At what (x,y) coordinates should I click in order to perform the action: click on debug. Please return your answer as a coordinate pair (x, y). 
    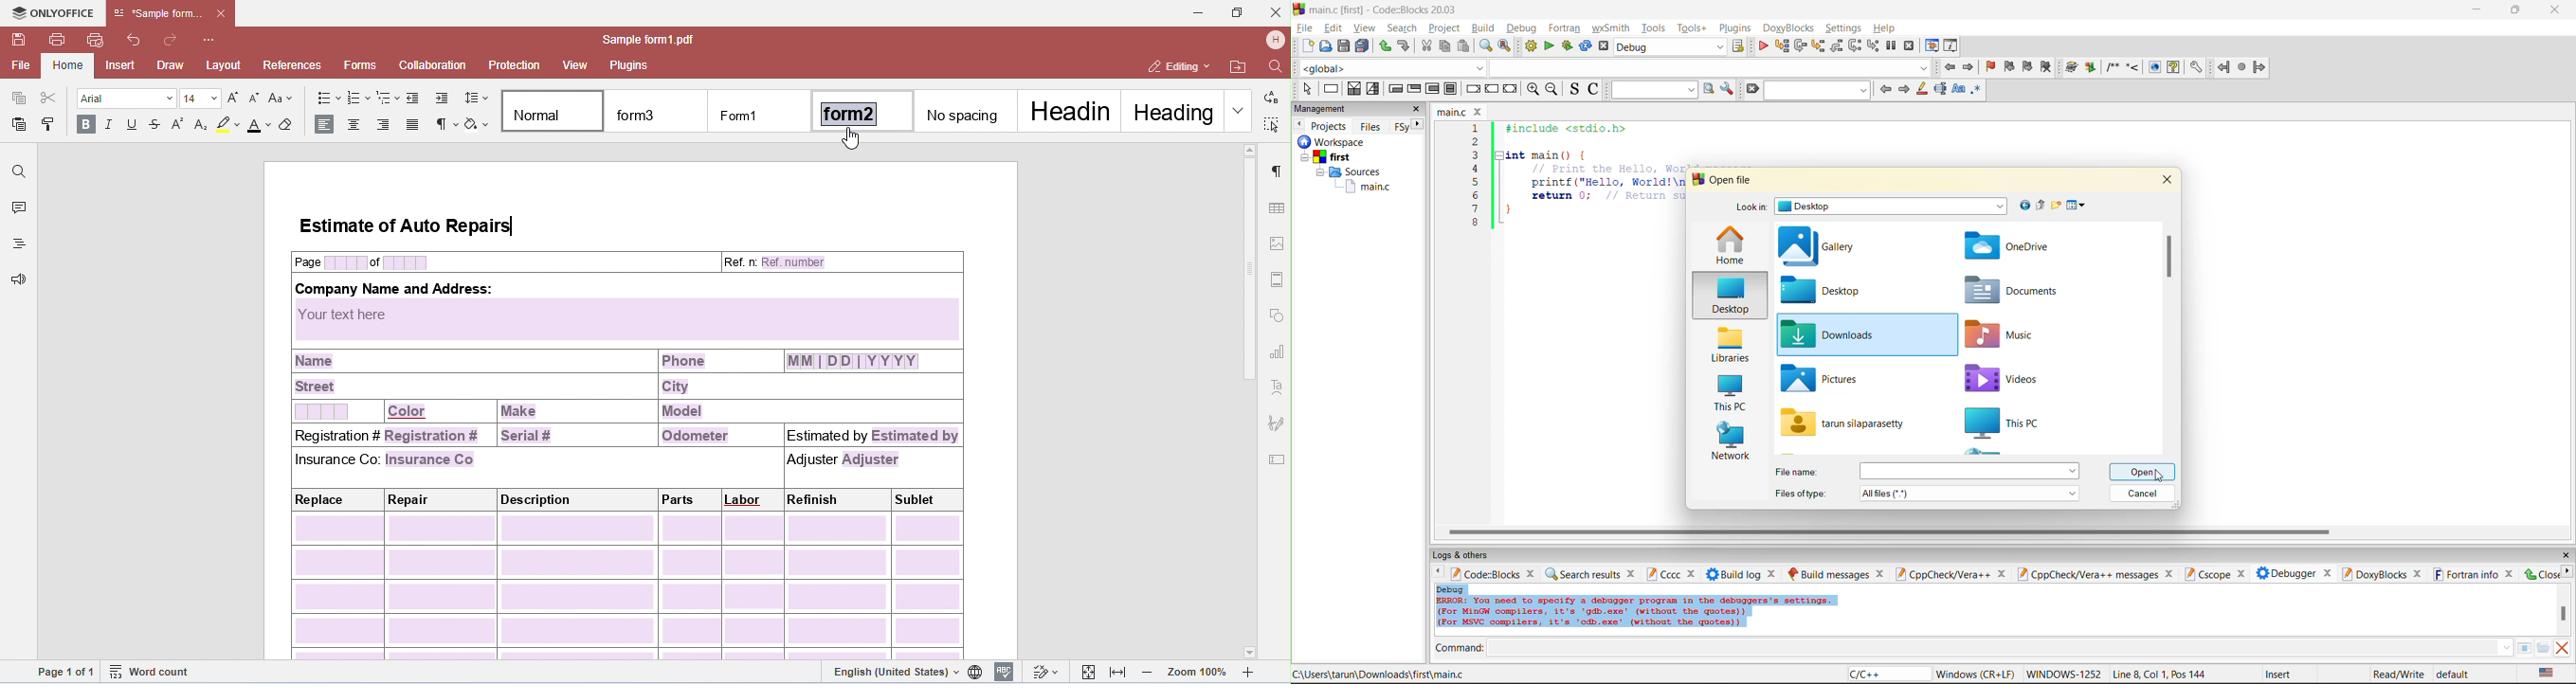
    Looking at the image, I should click on (1451, 589).